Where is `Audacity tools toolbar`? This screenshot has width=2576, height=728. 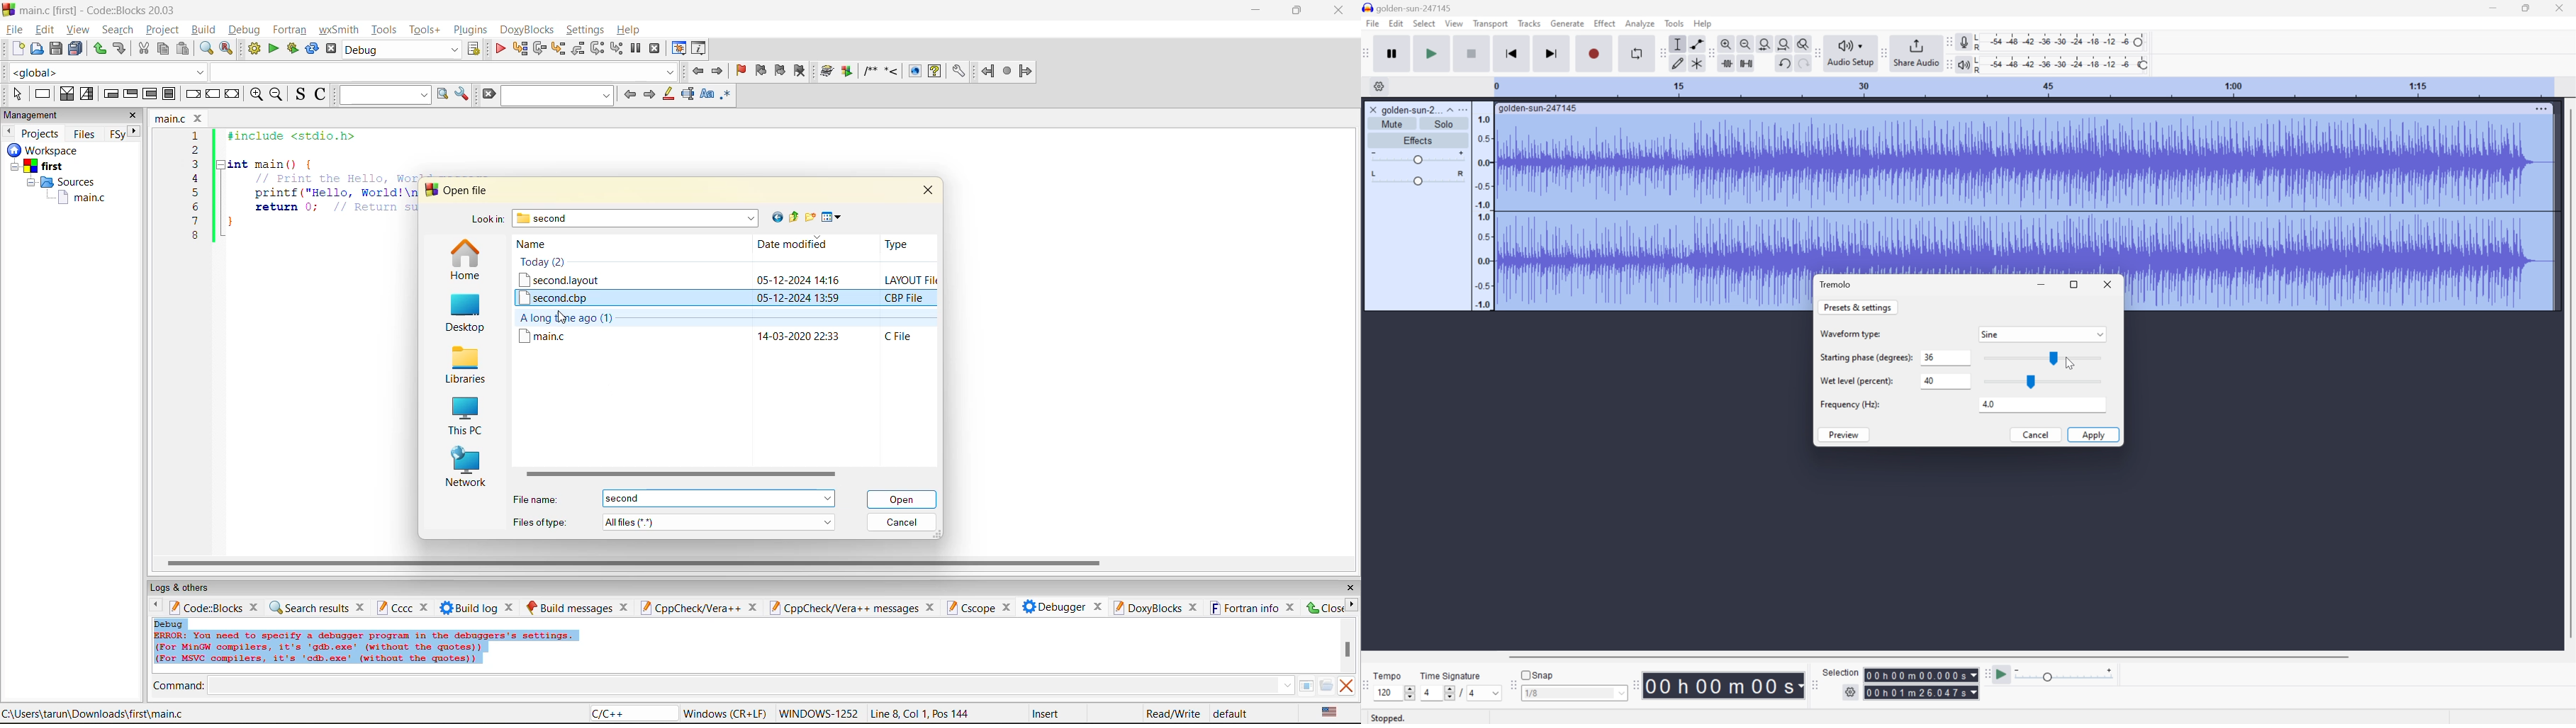 Audacity tools toolbar is located at coordinates (1661, 52).